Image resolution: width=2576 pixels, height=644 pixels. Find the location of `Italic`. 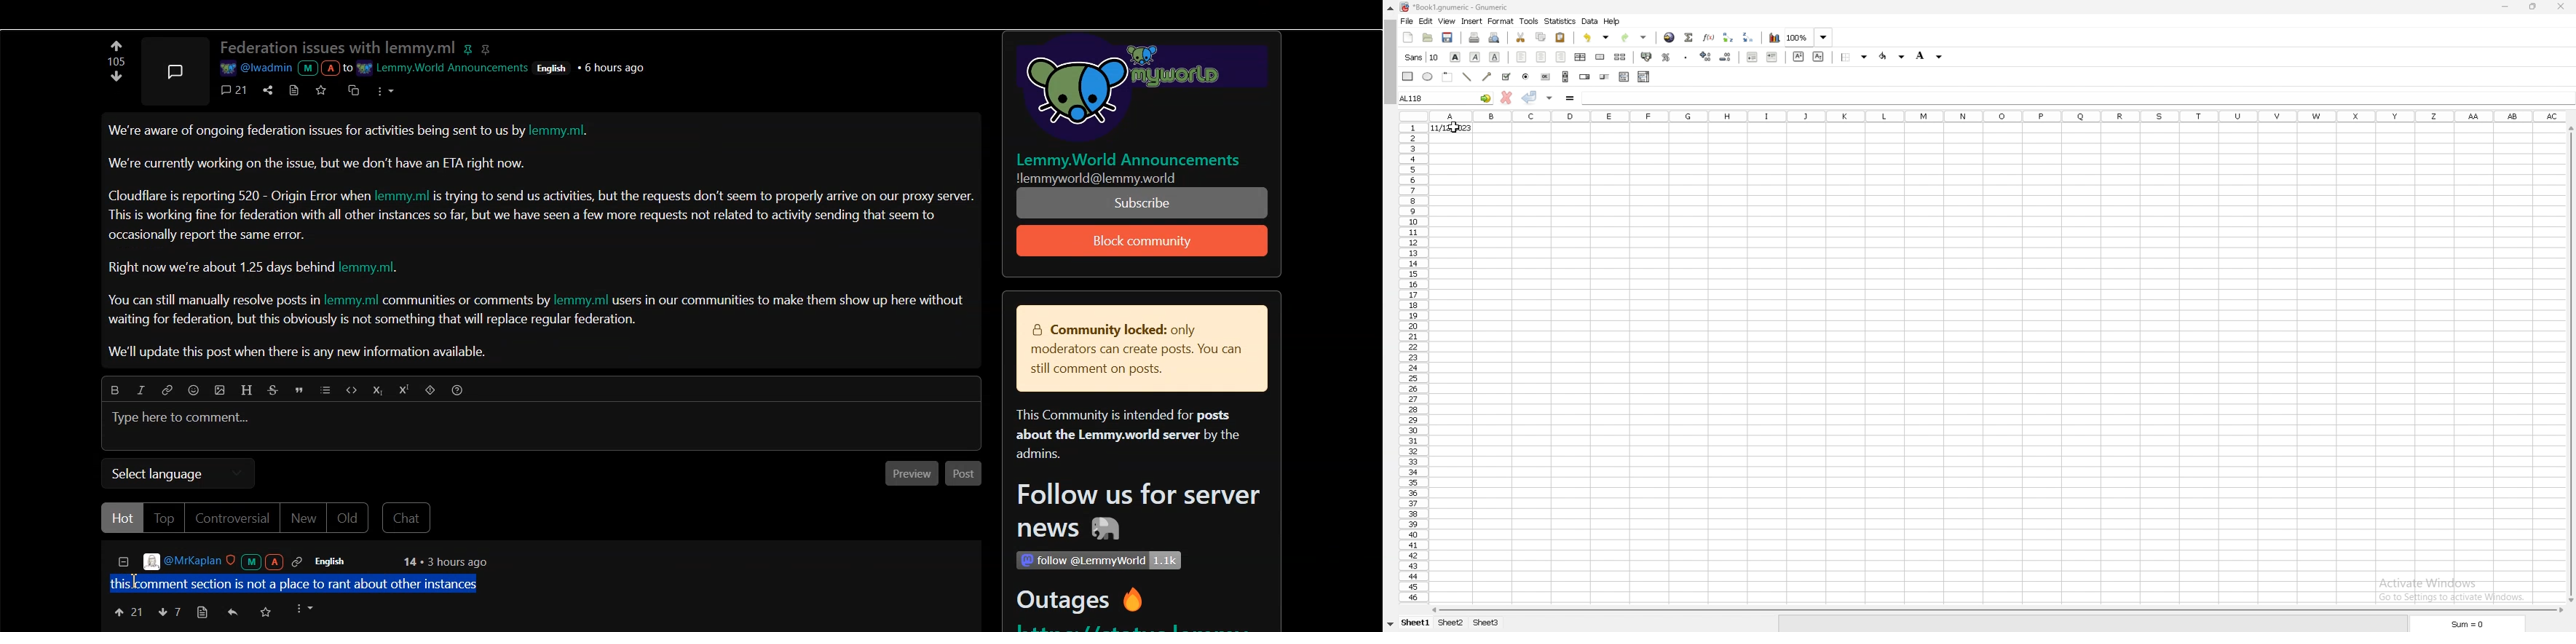

Italic is located at coordinates (140, 390).